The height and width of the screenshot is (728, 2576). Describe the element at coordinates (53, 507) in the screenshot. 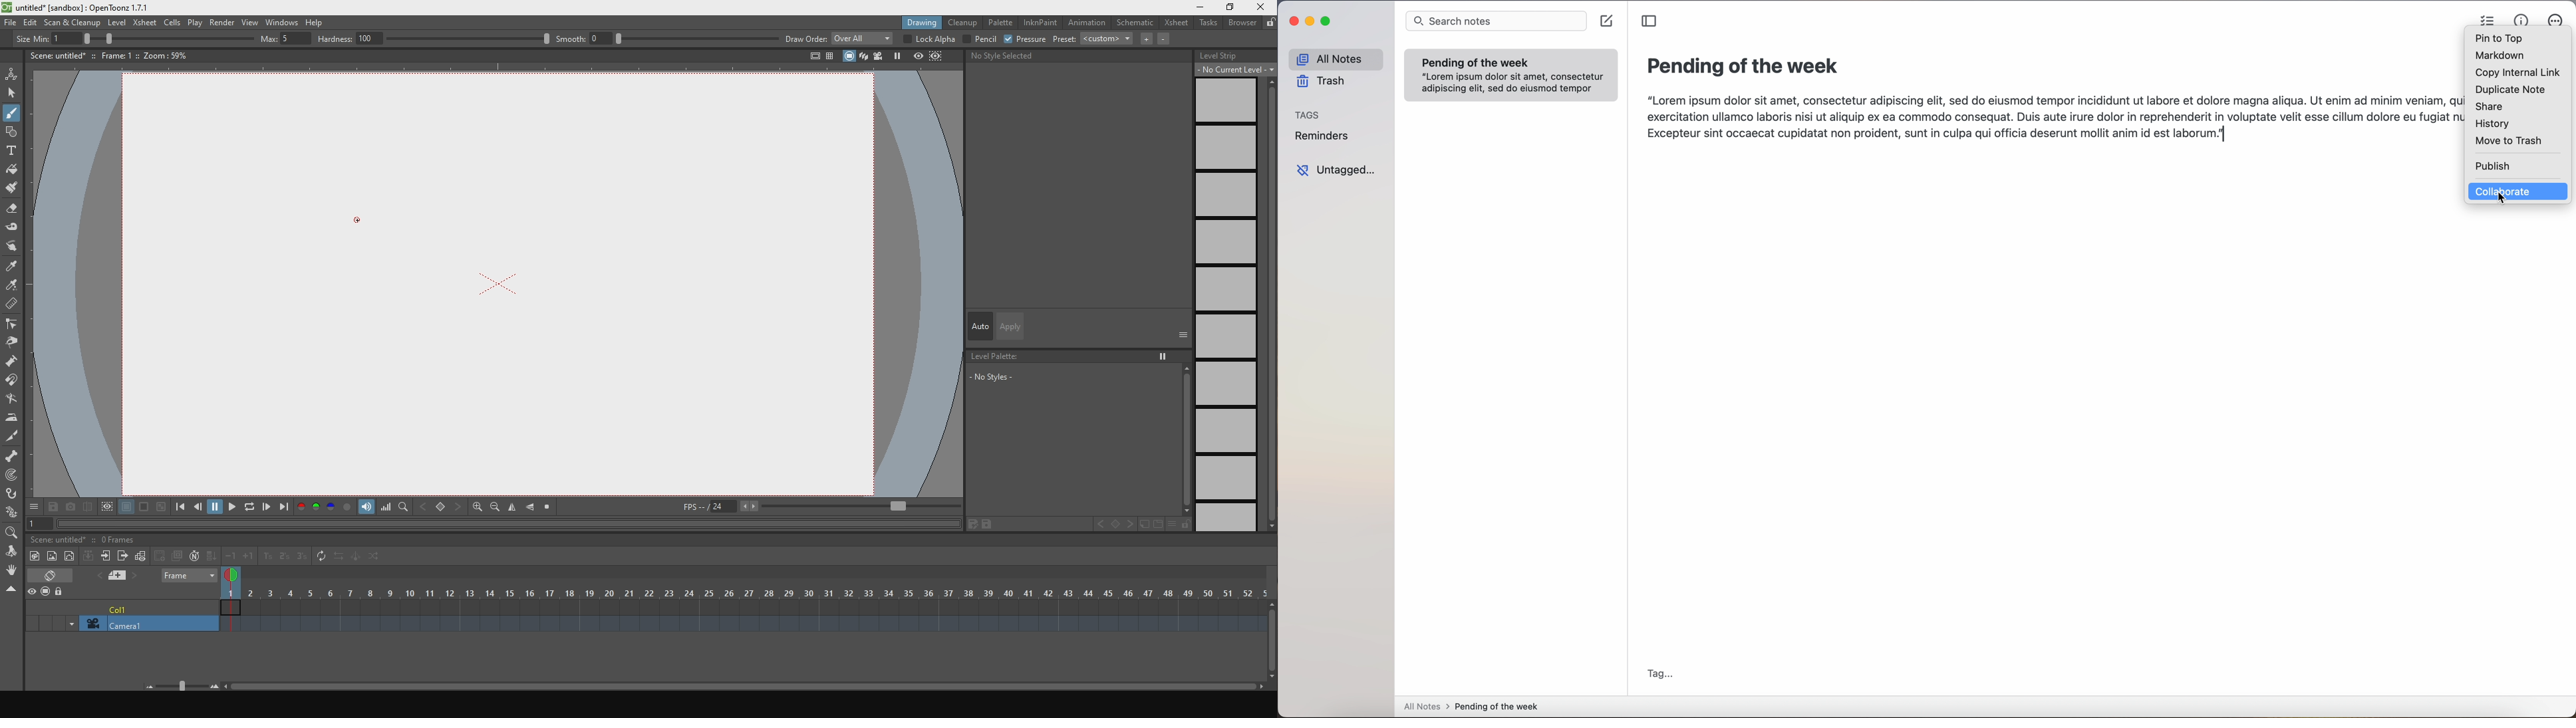

I see `save` at that location.